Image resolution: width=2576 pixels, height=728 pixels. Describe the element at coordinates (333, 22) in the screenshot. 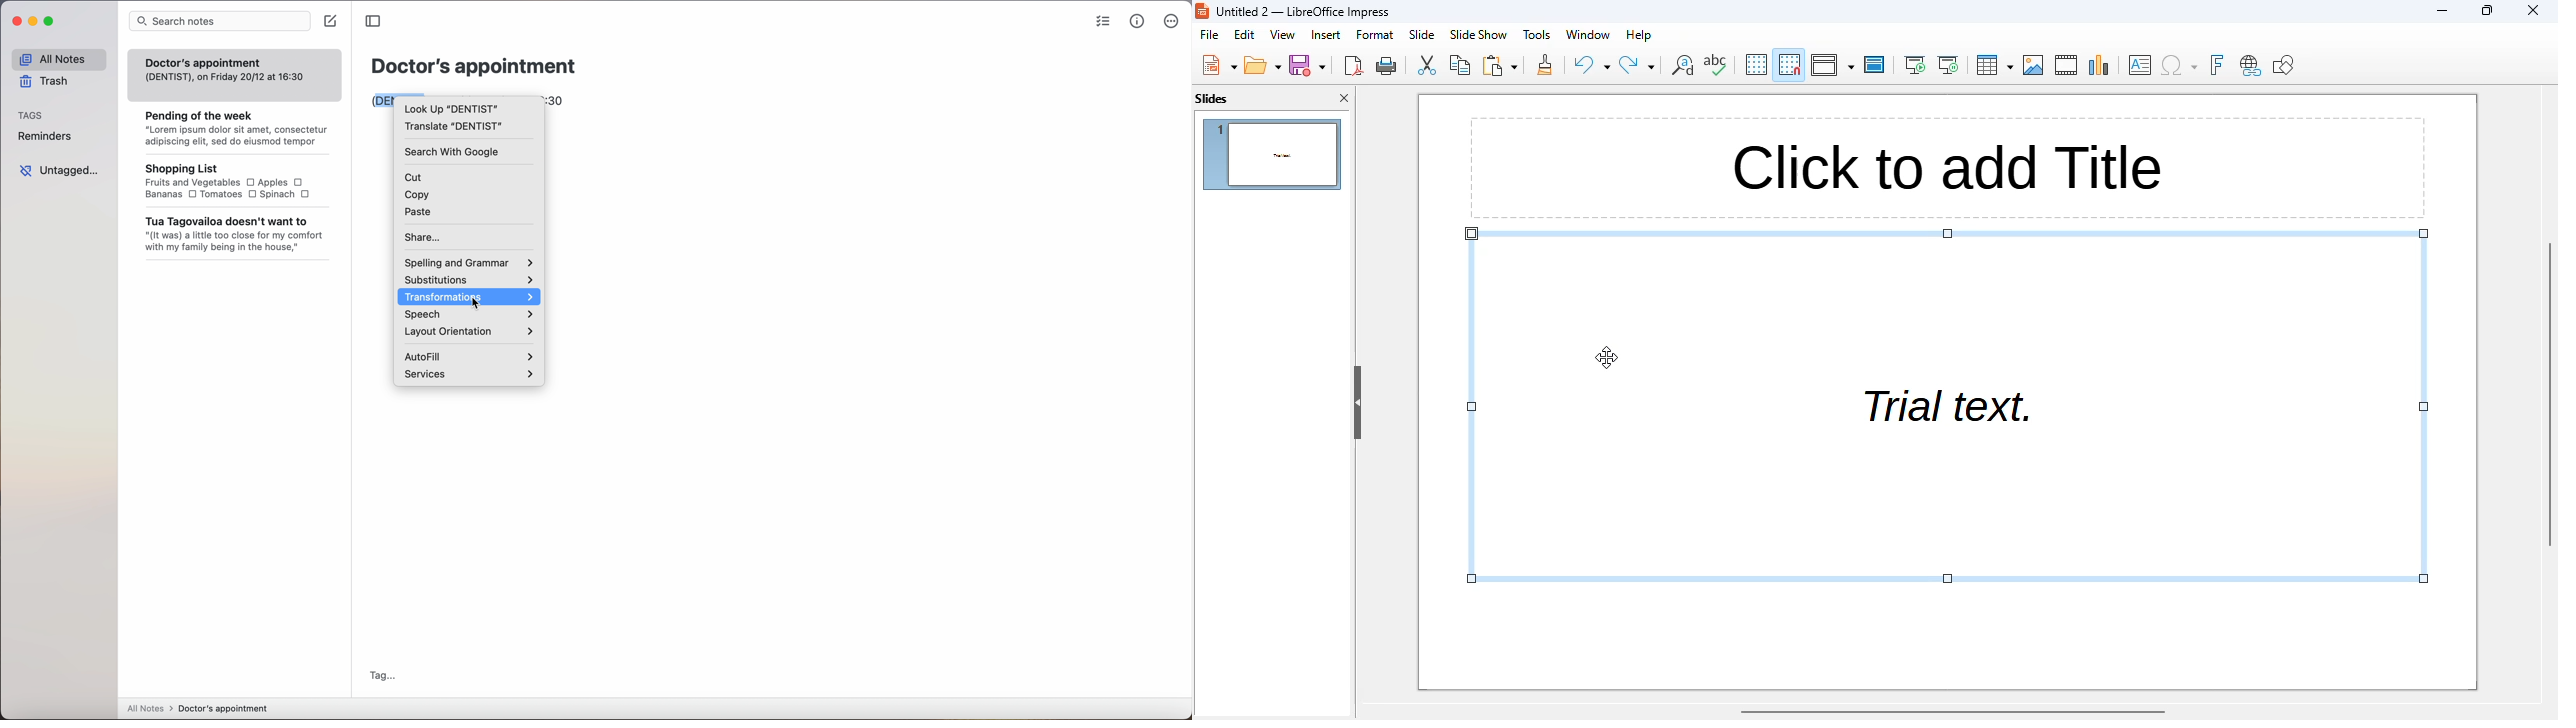

I see `create note` at that location.